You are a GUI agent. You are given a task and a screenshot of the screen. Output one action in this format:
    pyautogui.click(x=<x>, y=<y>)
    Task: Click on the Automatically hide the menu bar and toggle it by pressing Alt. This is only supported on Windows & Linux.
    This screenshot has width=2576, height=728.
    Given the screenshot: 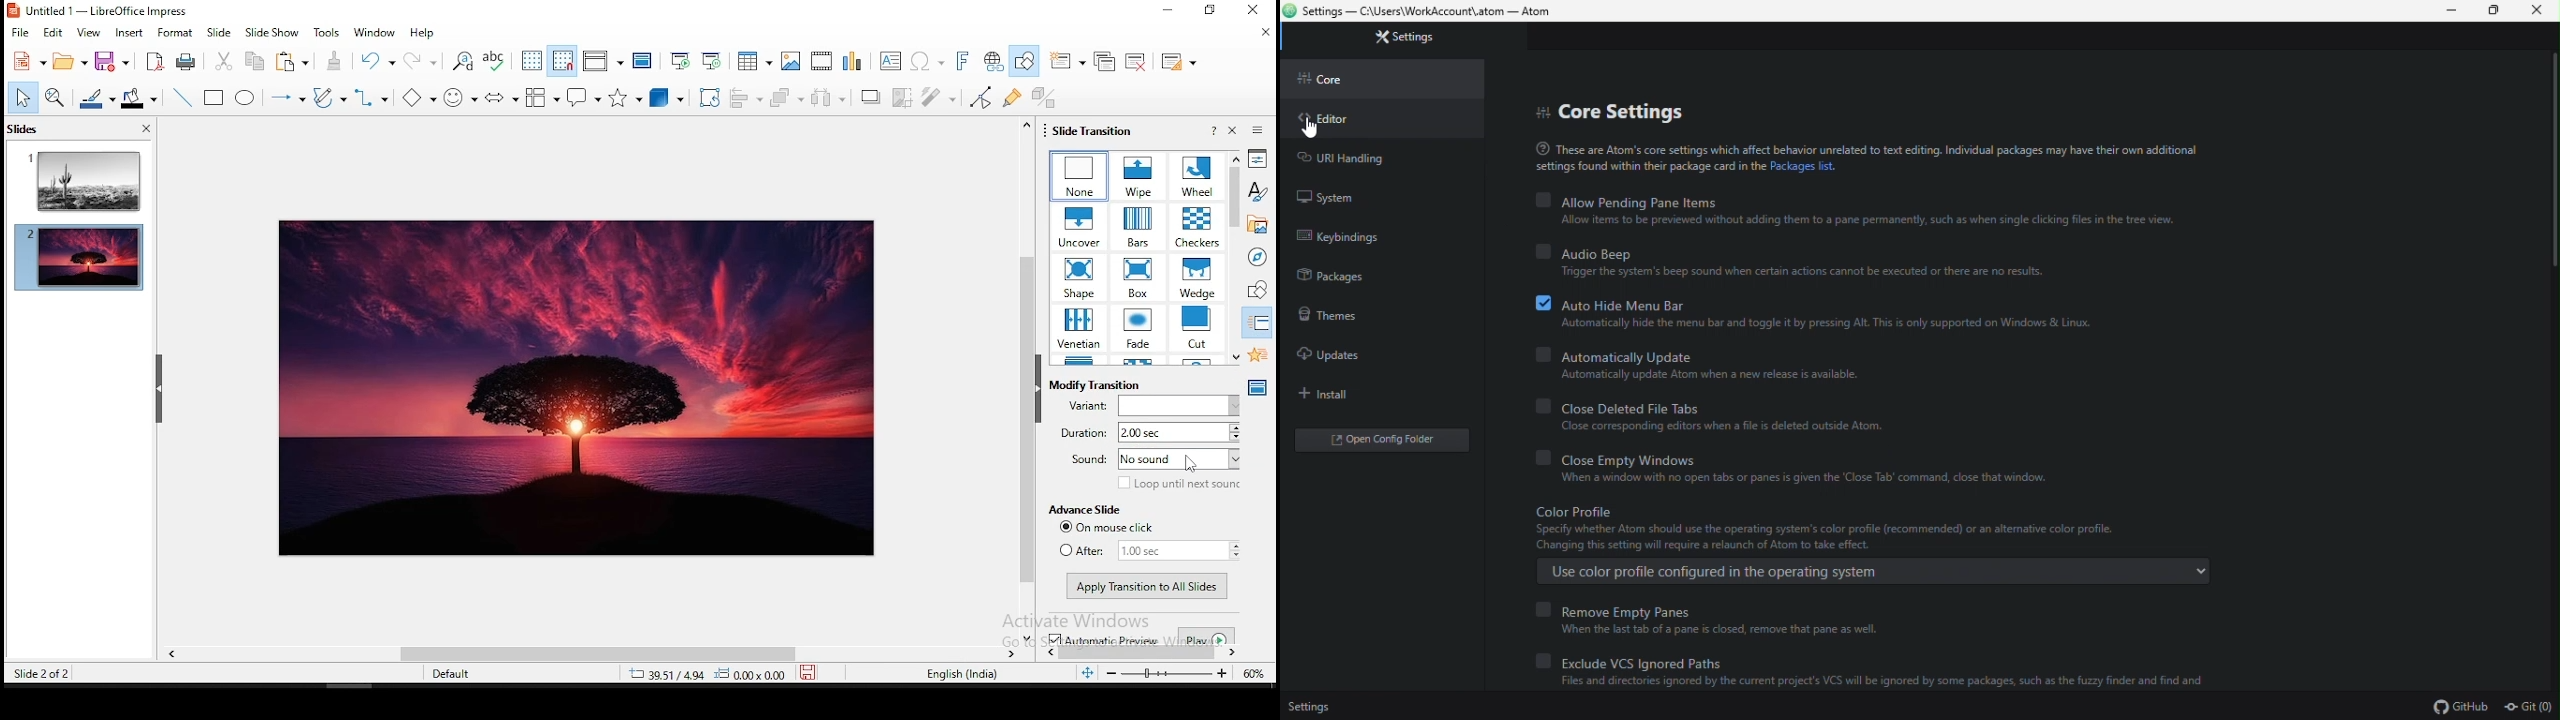 What is the action you would take?
    pyautogui.click(x=1831, y=325)
    